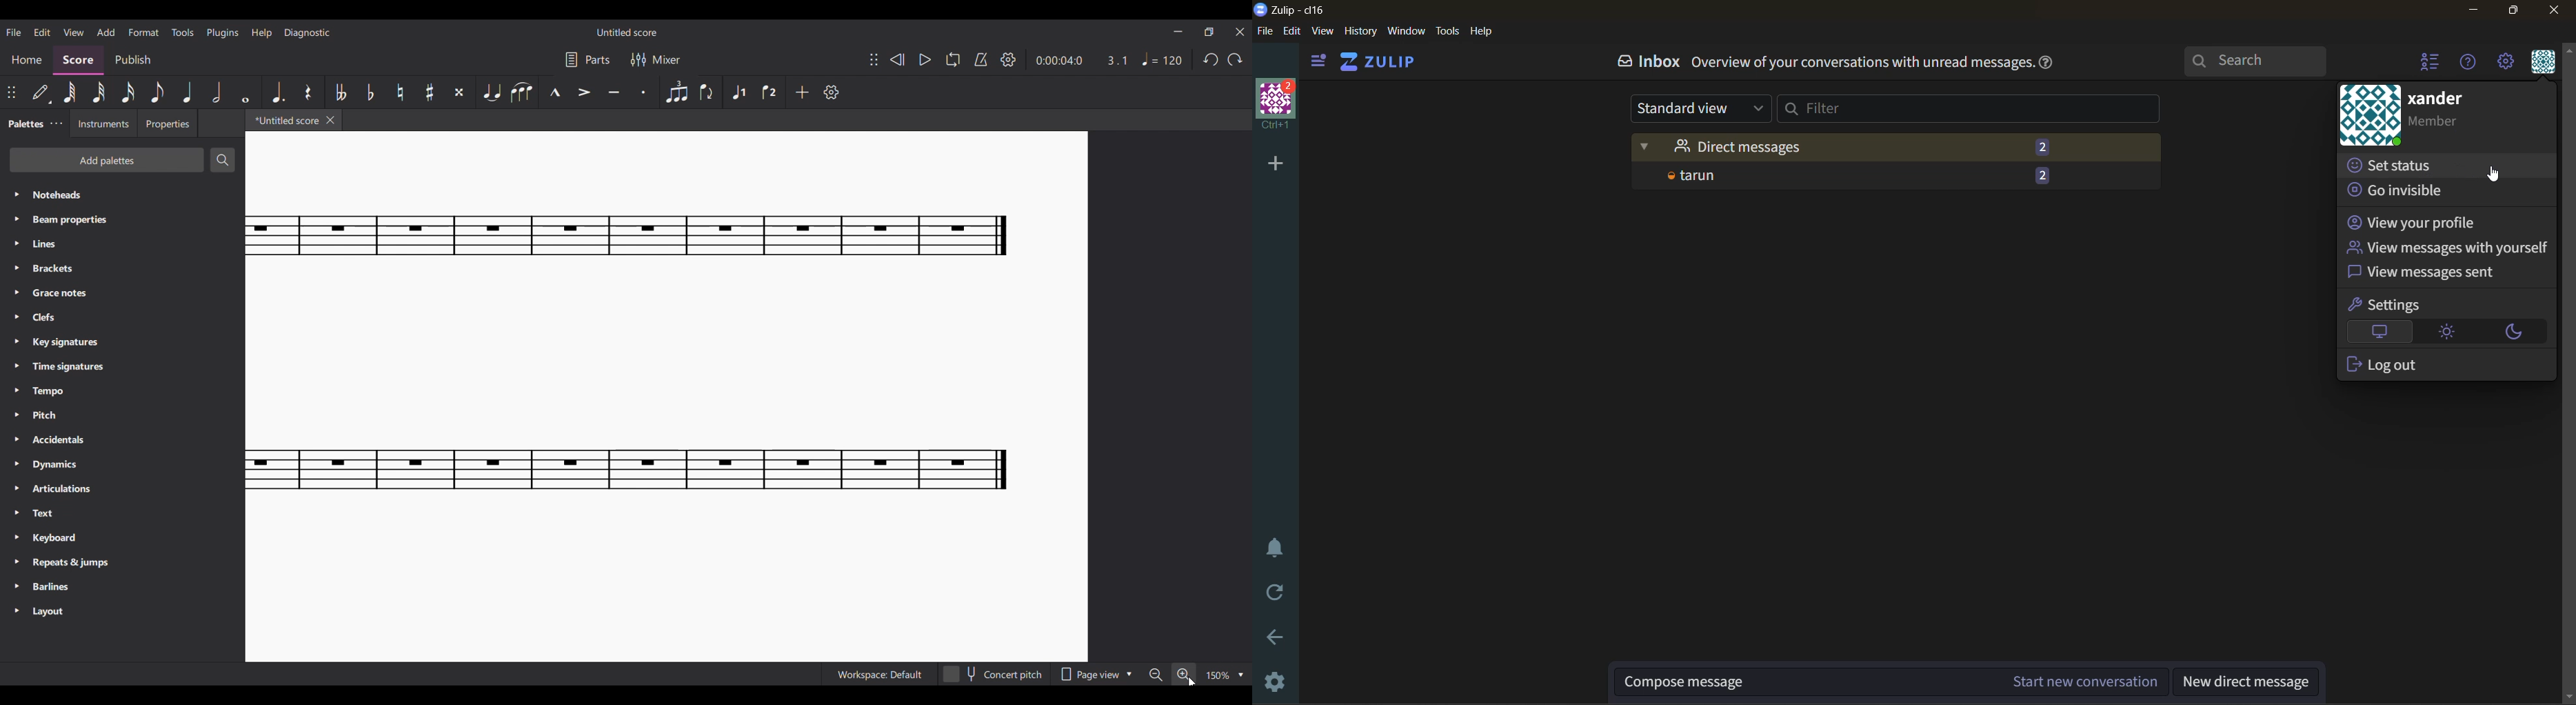  What do you see at coordinates (2543, 64) in the screenshot?
I see `personal menu` at bounding box center [2543, 64].